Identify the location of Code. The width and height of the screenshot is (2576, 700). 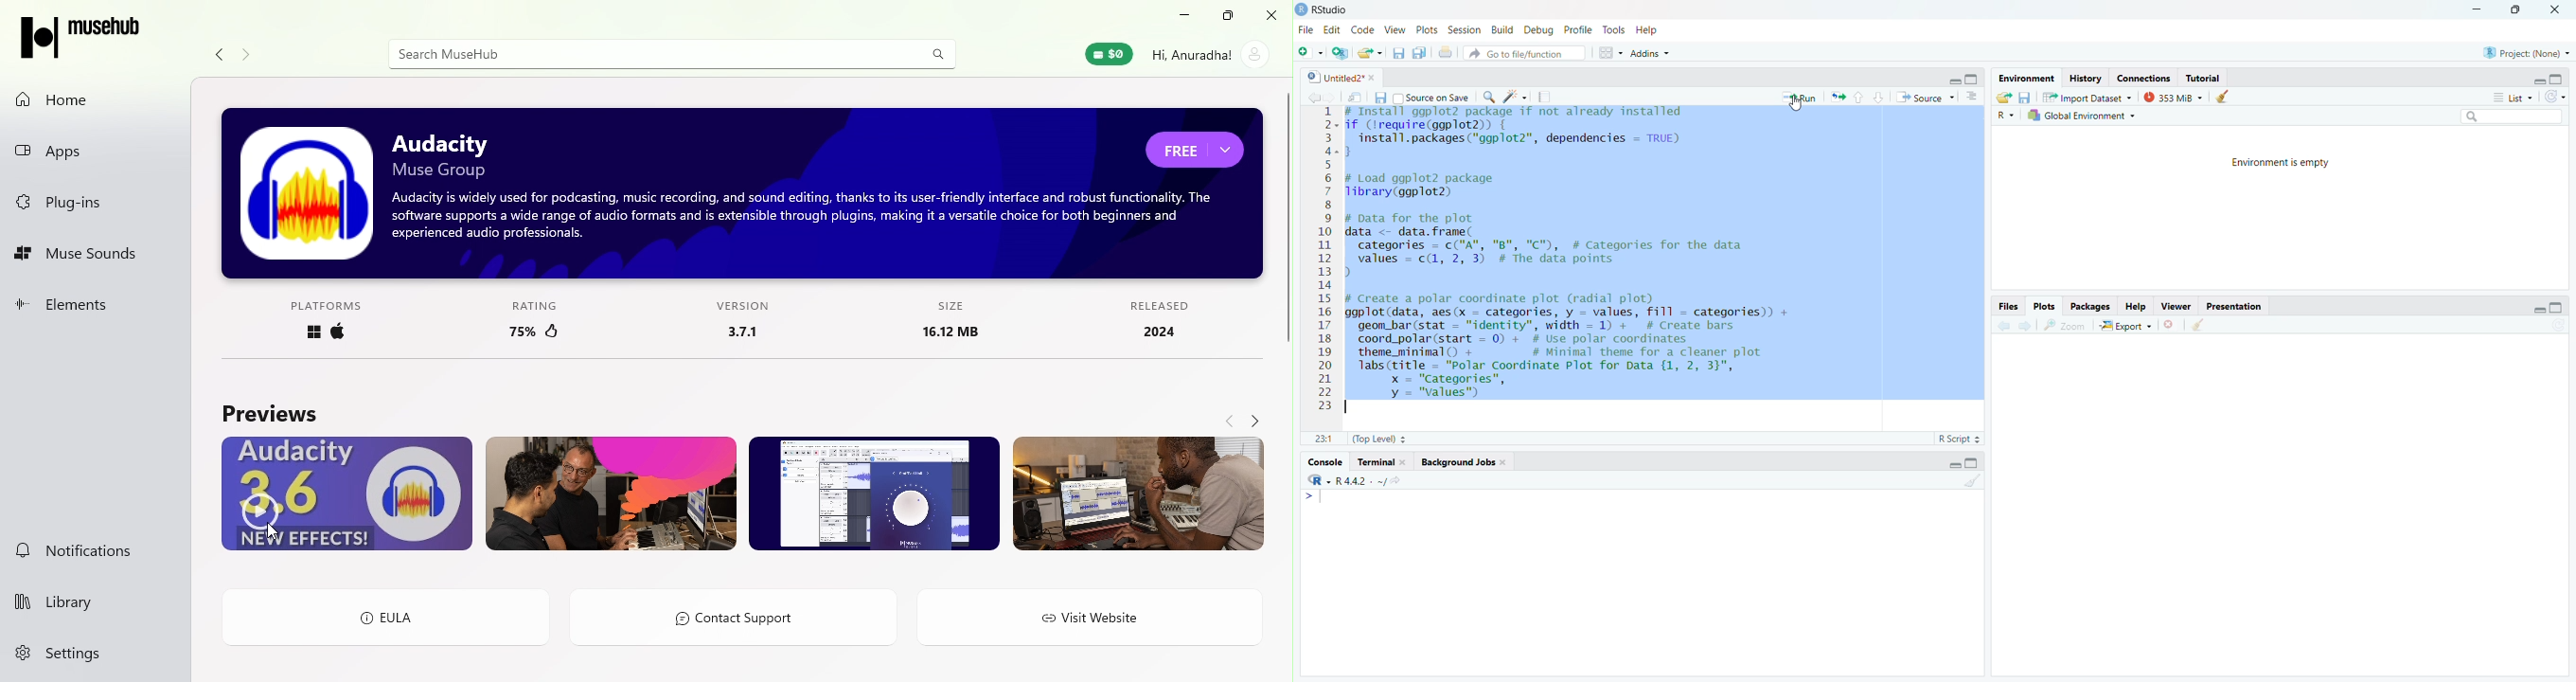
(1361, 31).